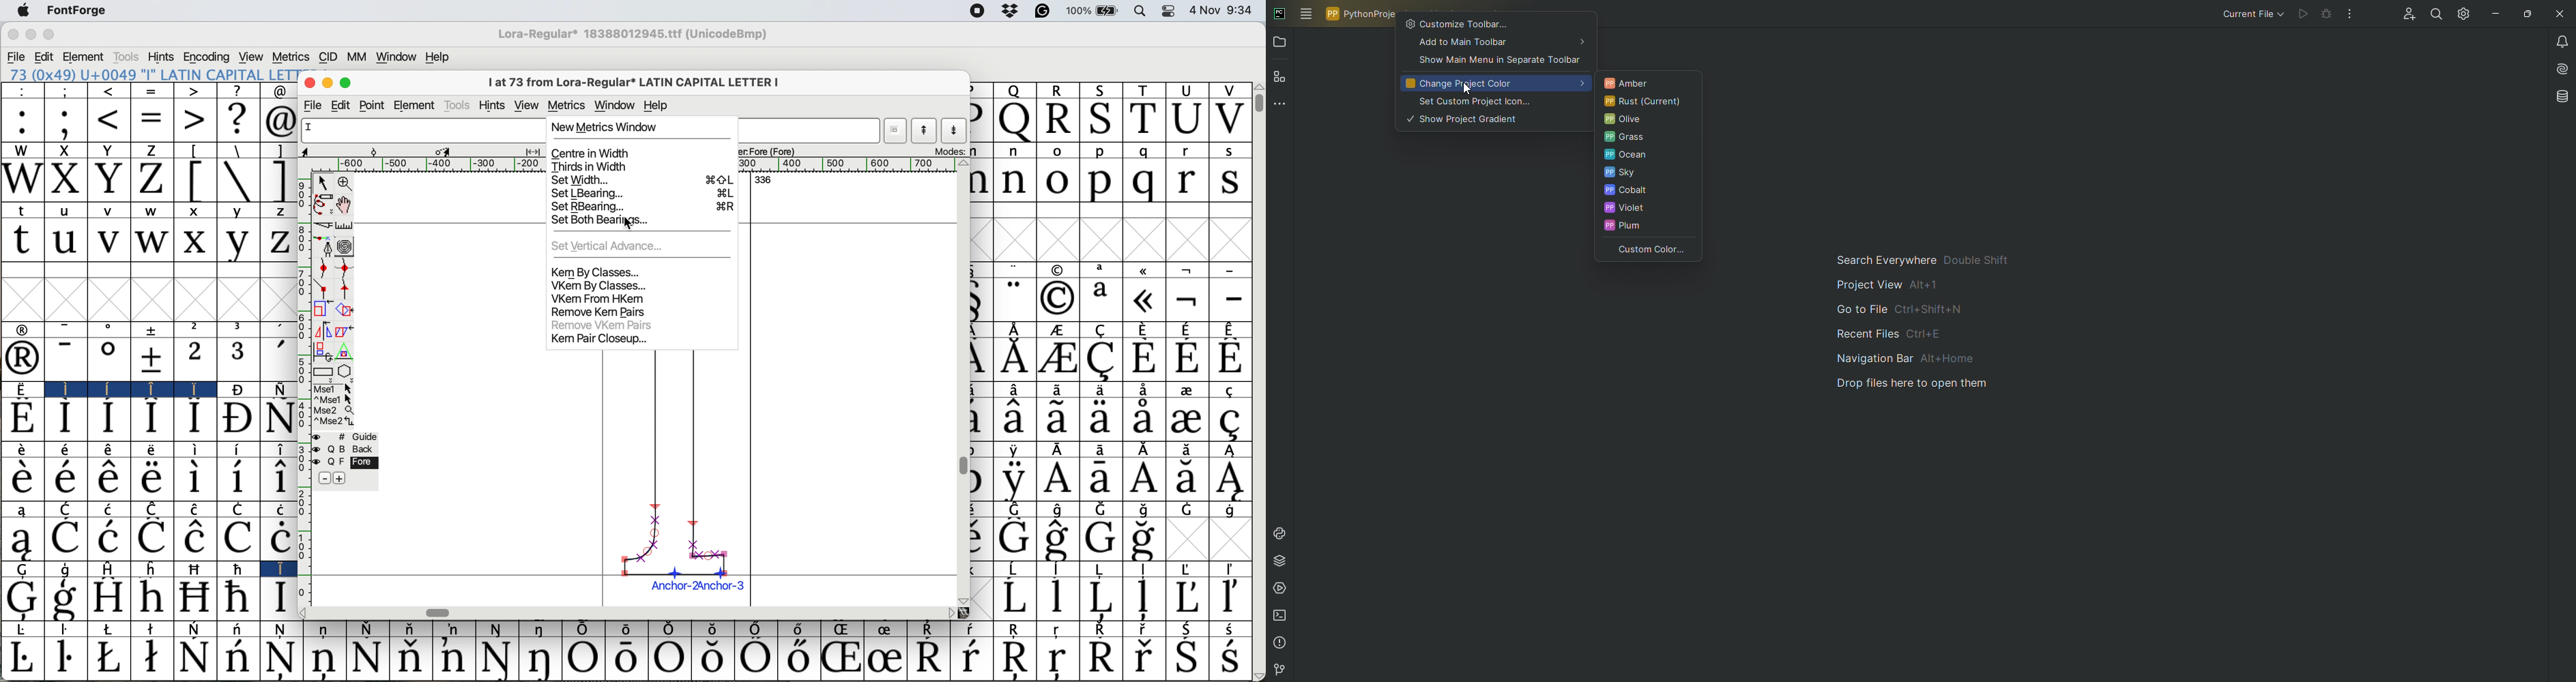  What do you see at coordinates (1146, 510) in the screenshot?
I see `Symbol` at bounding box center [1146, 510].